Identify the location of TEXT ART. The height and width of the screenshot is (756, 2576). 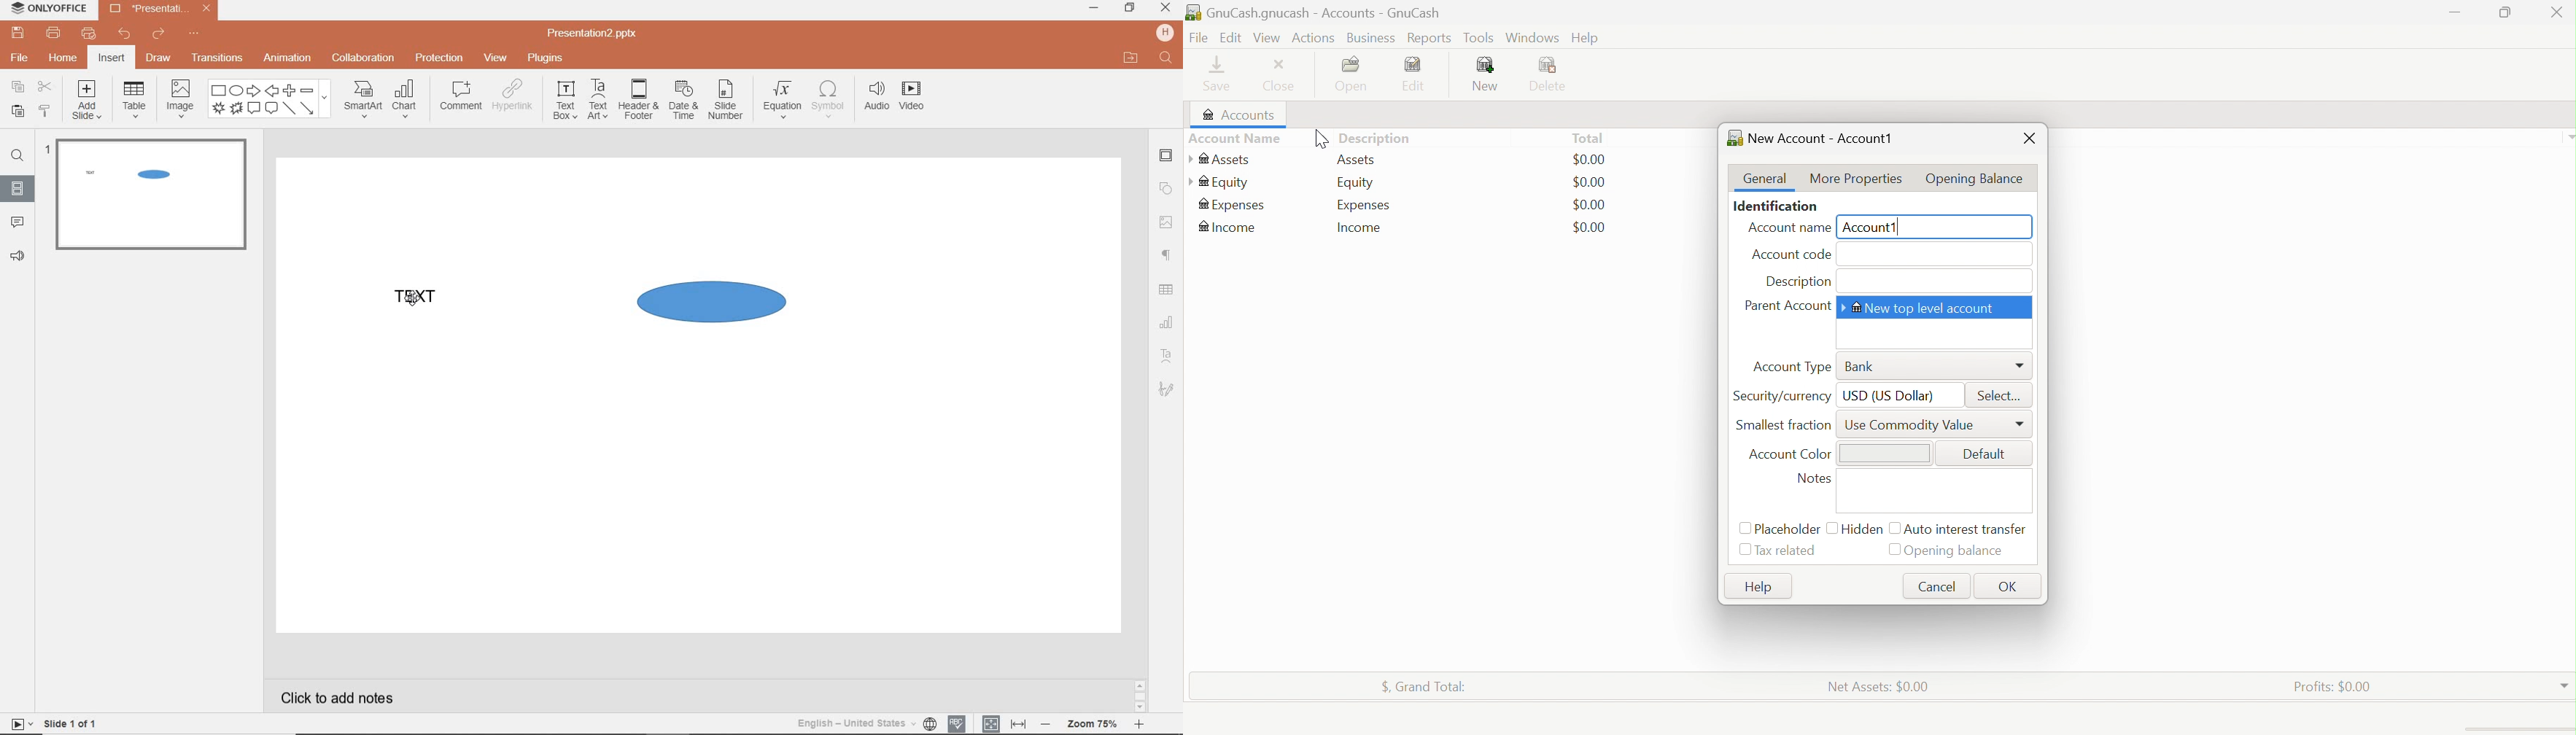
(1164, 391).